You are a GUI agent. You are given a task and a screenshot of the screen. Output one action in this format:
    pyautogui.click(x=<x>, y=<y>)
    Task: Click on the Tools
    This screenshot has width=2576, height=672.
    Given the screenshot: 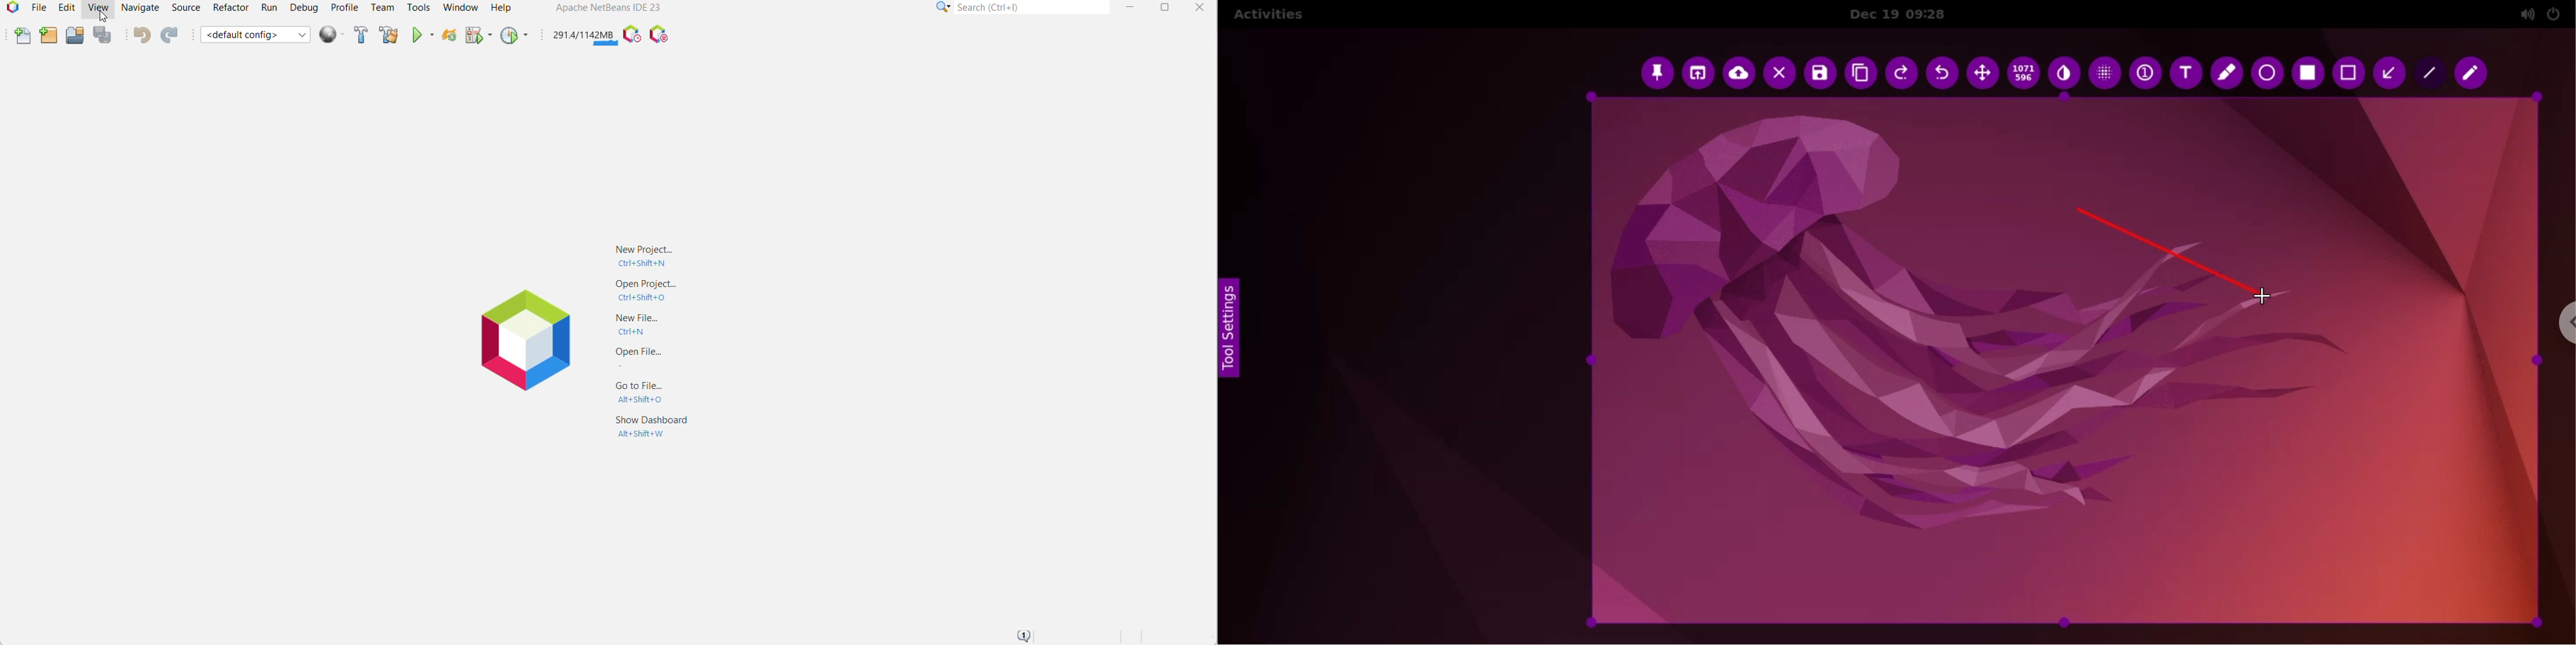 What is the action you would take?
    pyautogui.click(x=418, y=7)
    